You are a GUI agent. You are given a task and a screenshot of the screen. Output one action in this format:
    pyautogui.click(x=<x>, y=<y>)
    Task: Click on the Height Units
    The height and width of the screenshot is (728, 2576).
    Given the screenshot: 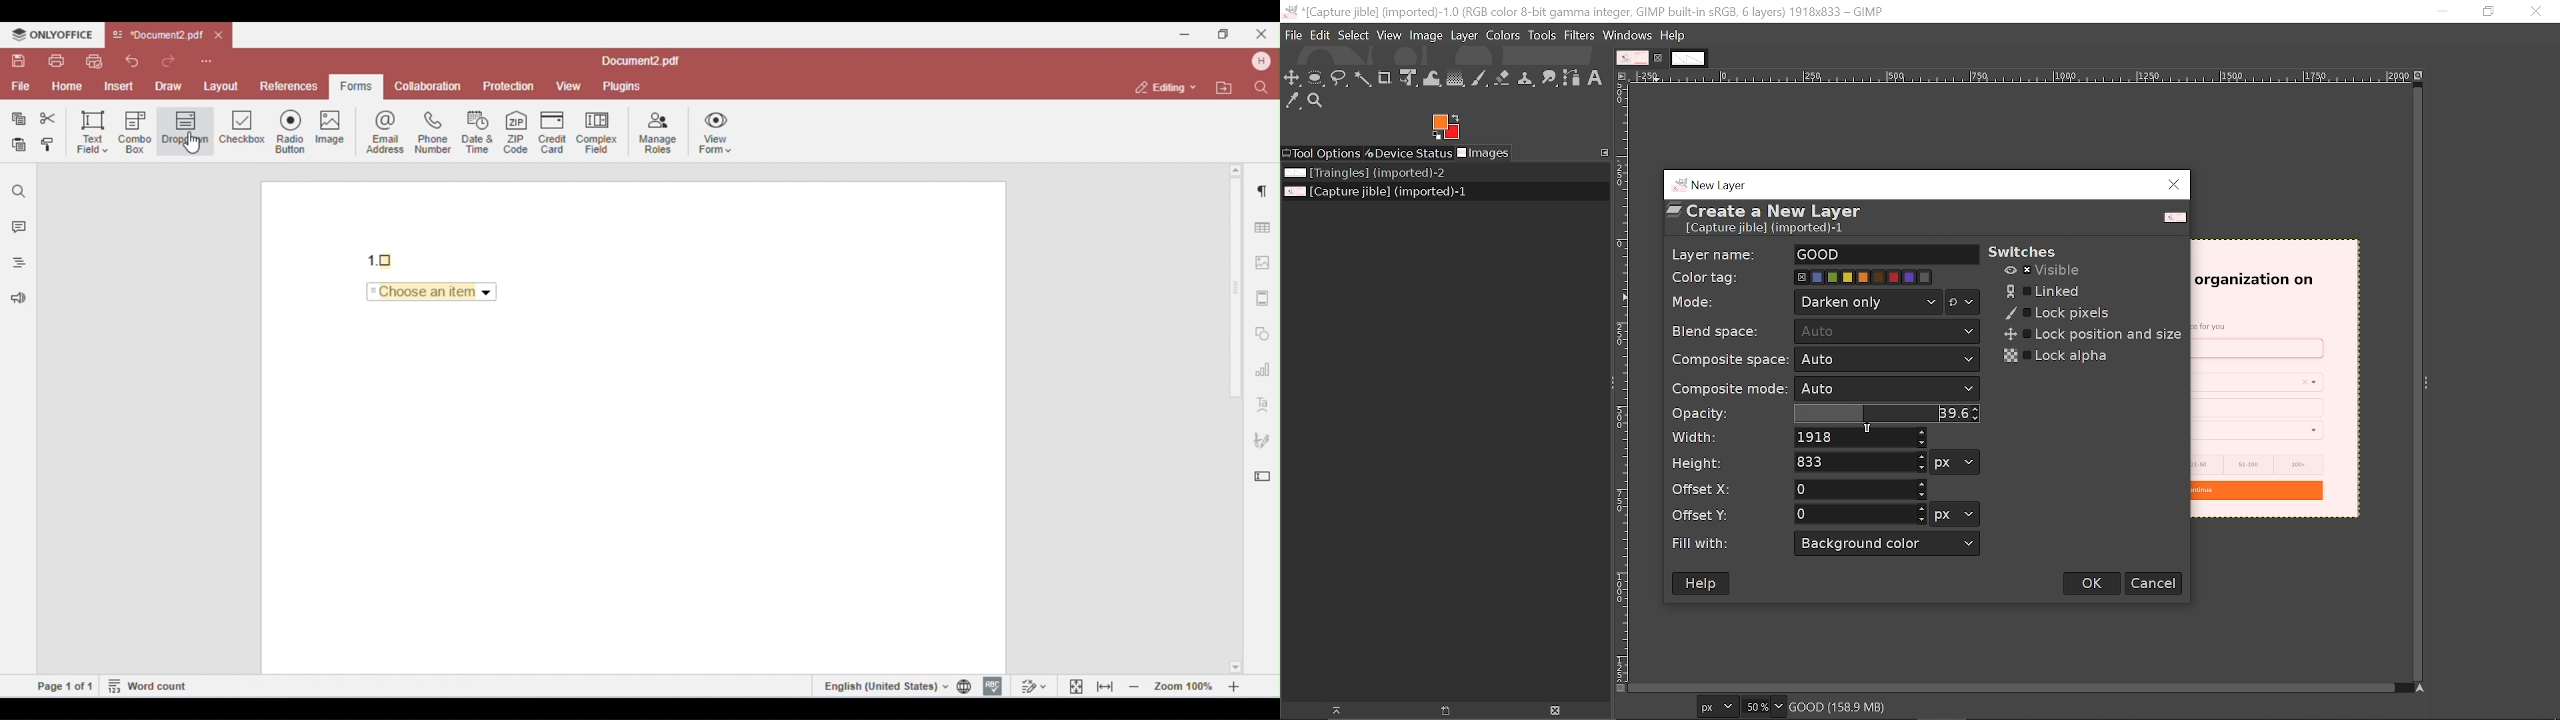 What is the action you would take?
    pyautogui.click(x=1955, y=462)
    